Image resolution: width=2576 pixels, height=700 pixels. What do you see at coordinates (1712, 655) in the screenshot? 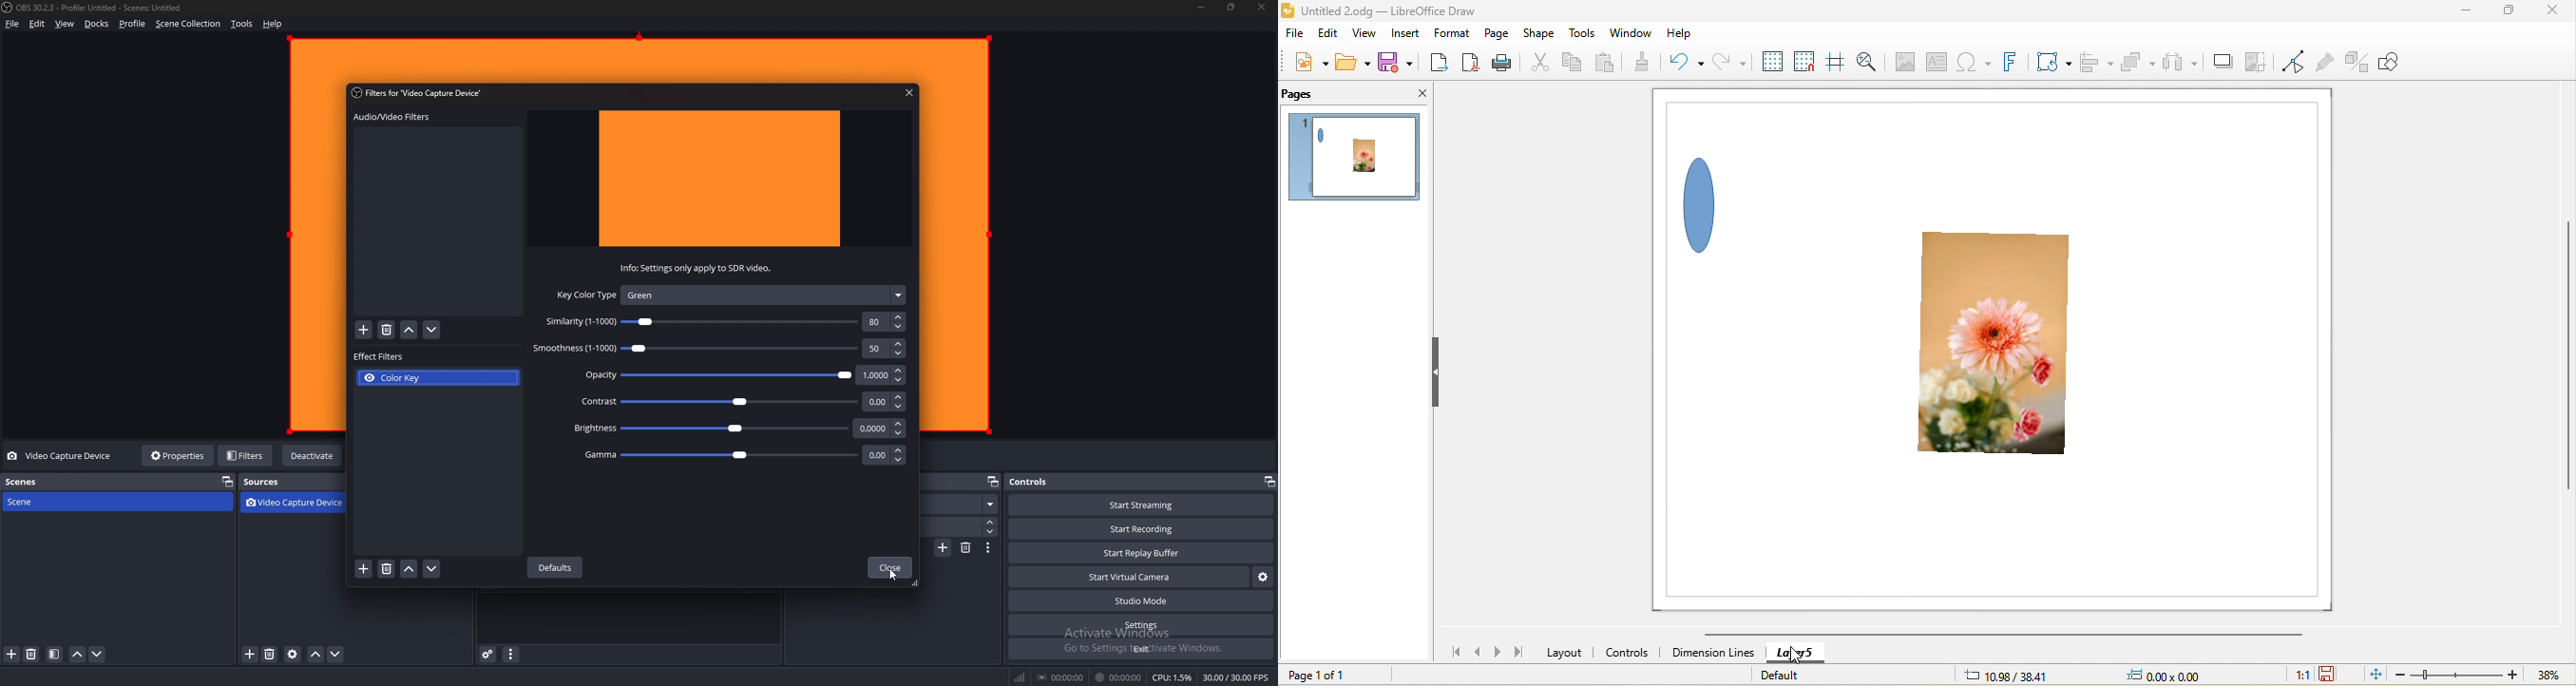
I see `dimension lines` at bounding box center [1712, 655].